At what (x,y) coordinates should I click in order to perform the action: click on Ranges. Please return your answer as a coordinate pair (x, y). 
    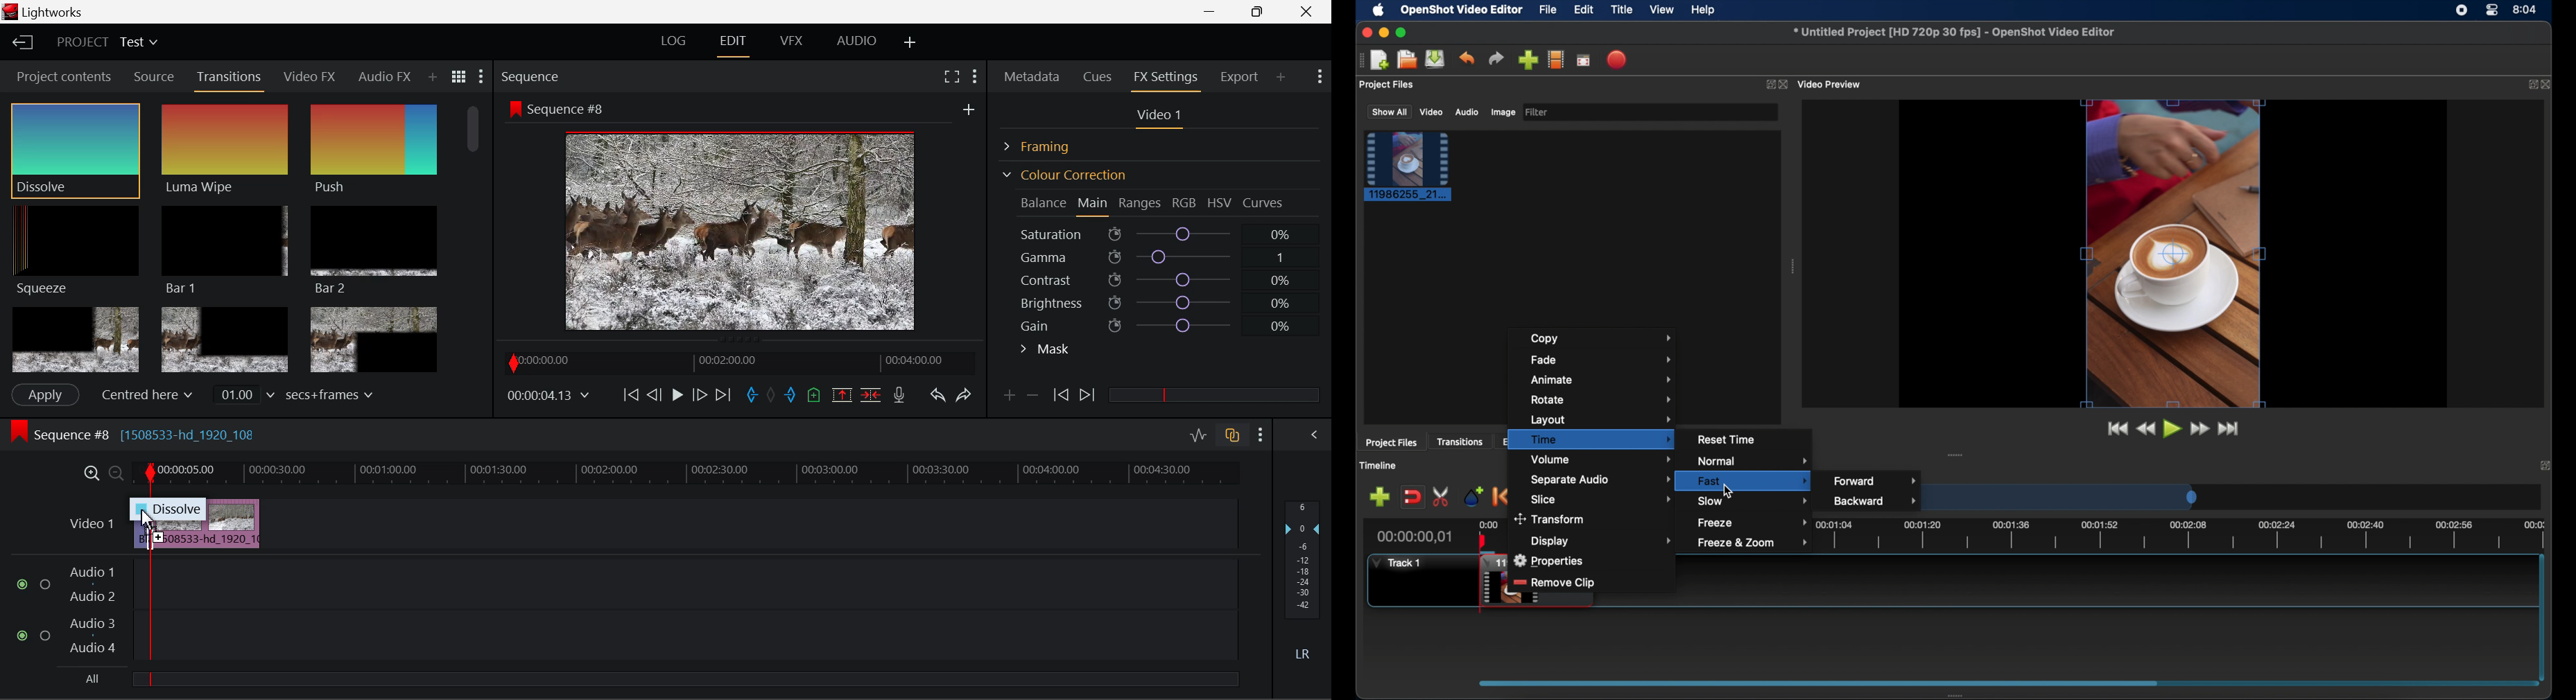
    Looking at the image, I should click on (1140, 204).